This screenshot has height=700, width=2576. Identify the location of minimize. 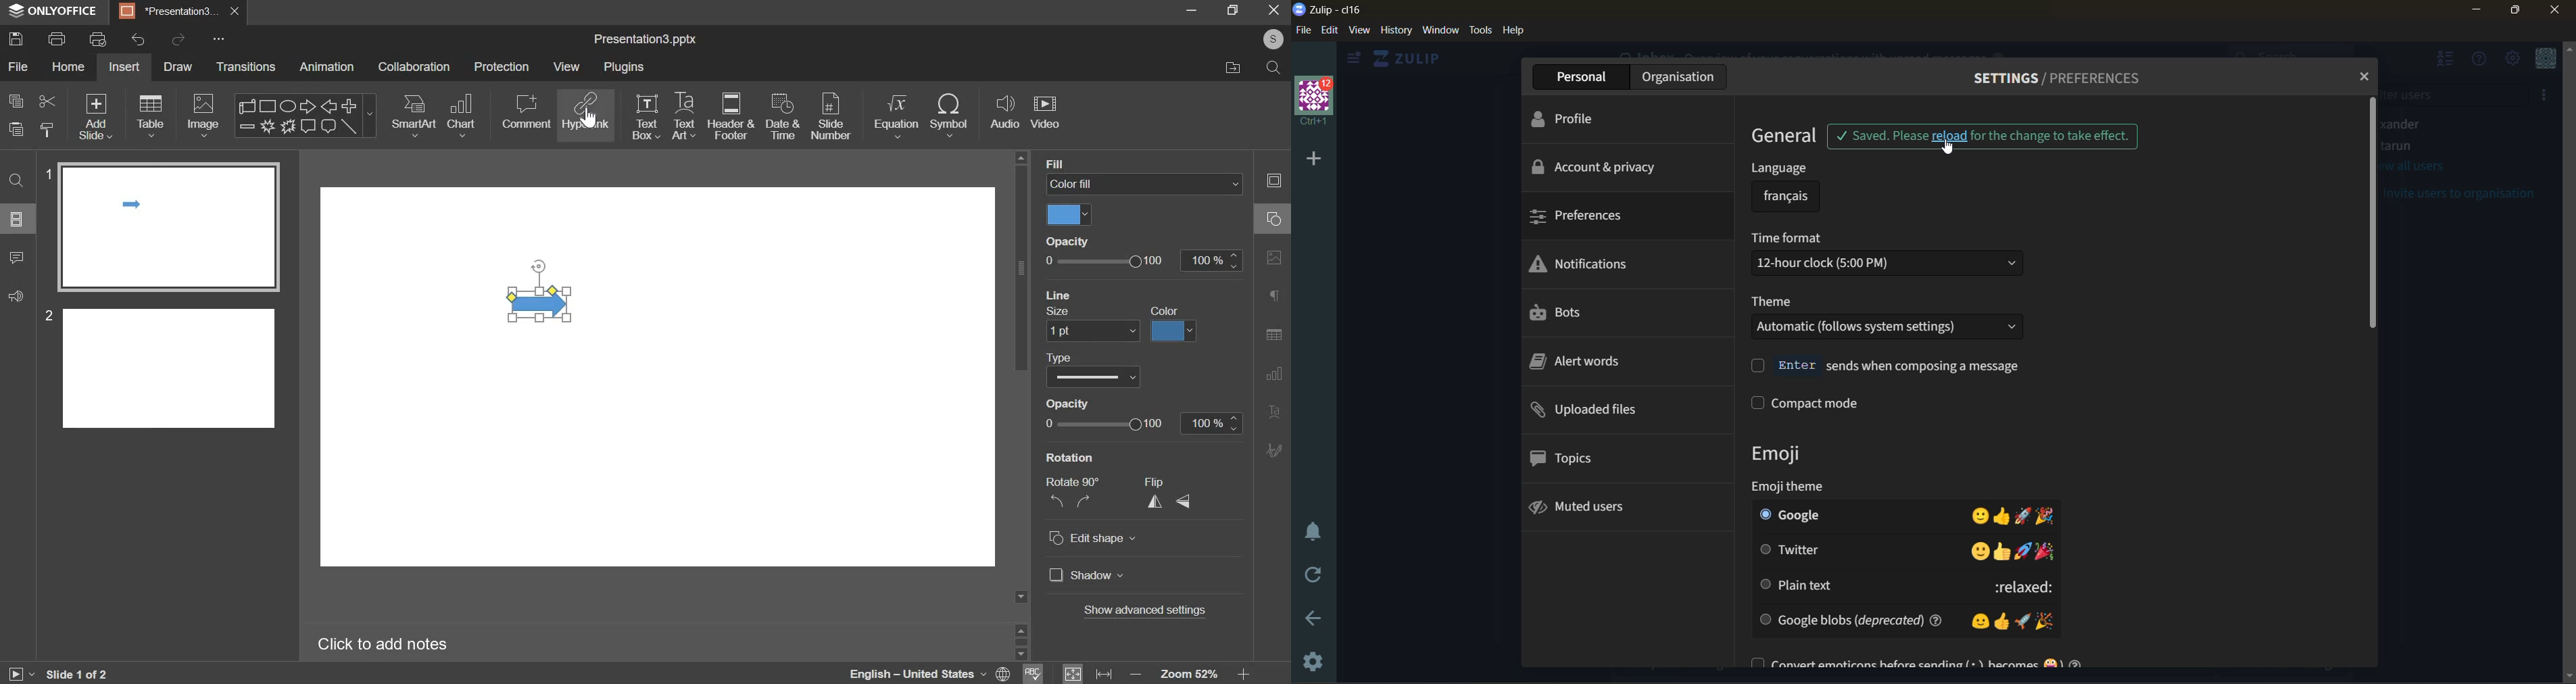
(2475, 10).